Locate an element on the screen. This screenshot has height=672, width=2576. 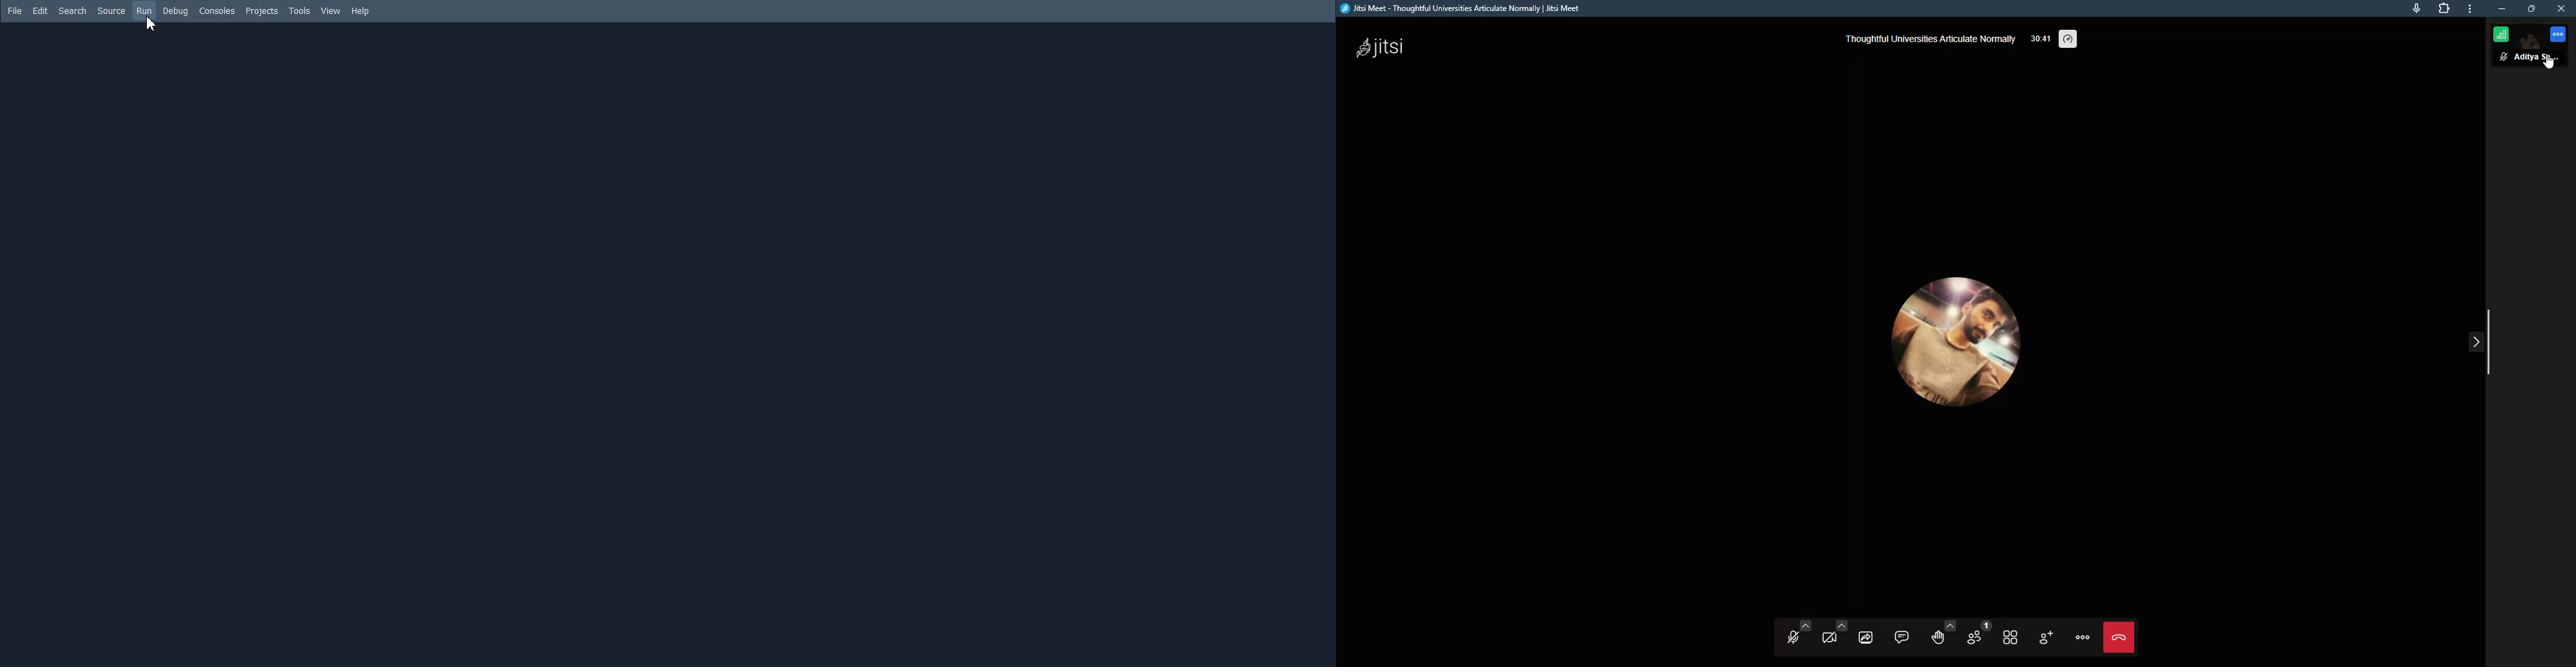
Console is located at coordinates (217, 10).